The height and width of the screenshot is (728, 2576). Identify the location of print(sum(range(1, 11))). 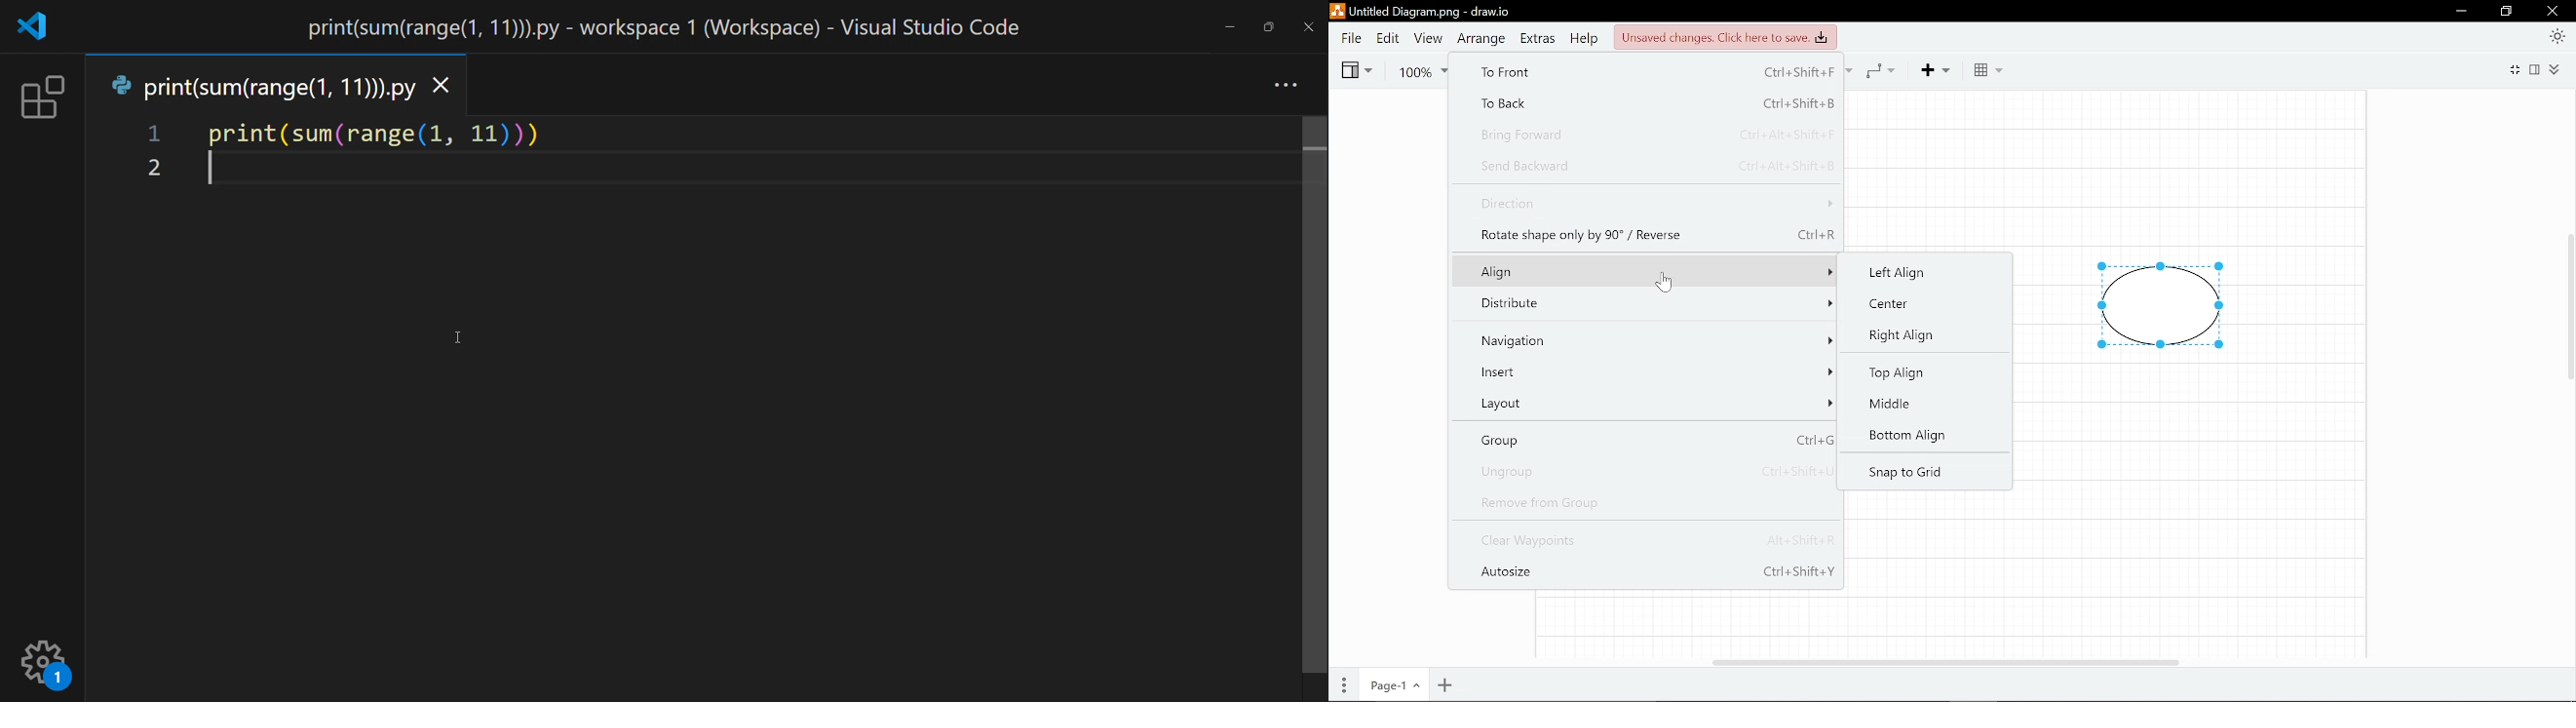
(385, 136).